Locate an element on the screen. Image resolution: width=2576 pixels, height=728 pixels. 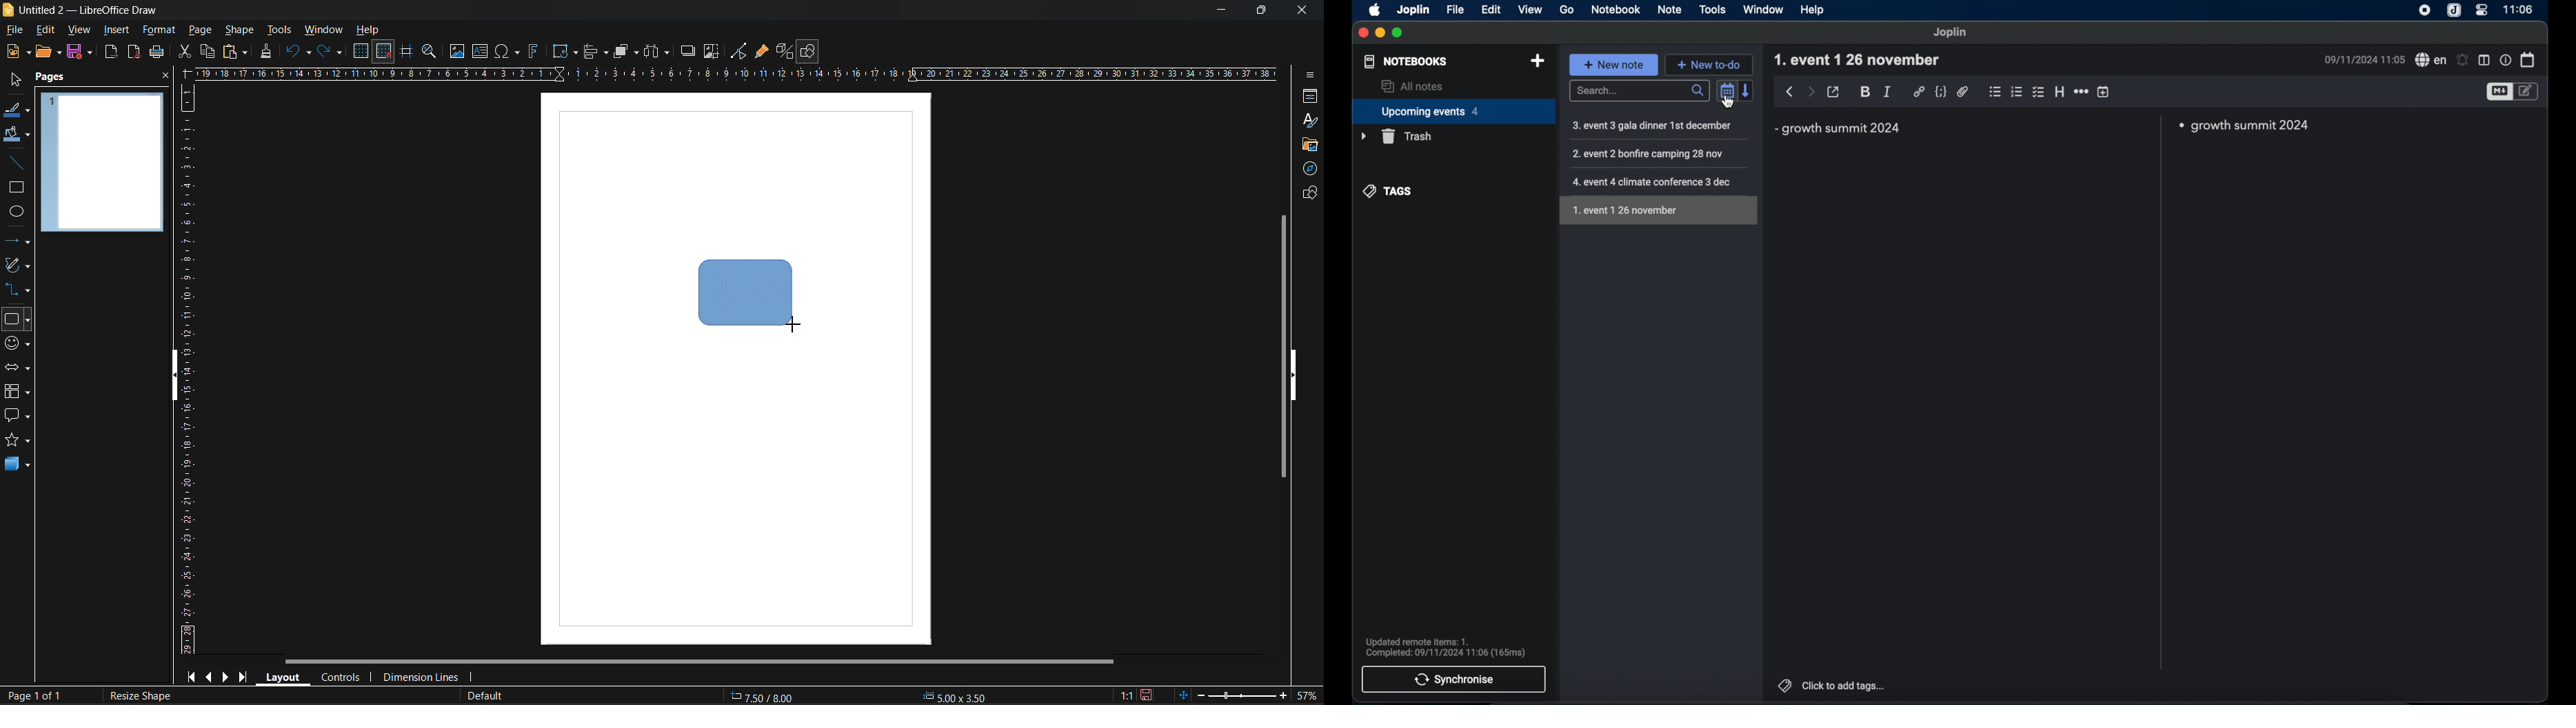
back is located at coordinates (1790, 91).